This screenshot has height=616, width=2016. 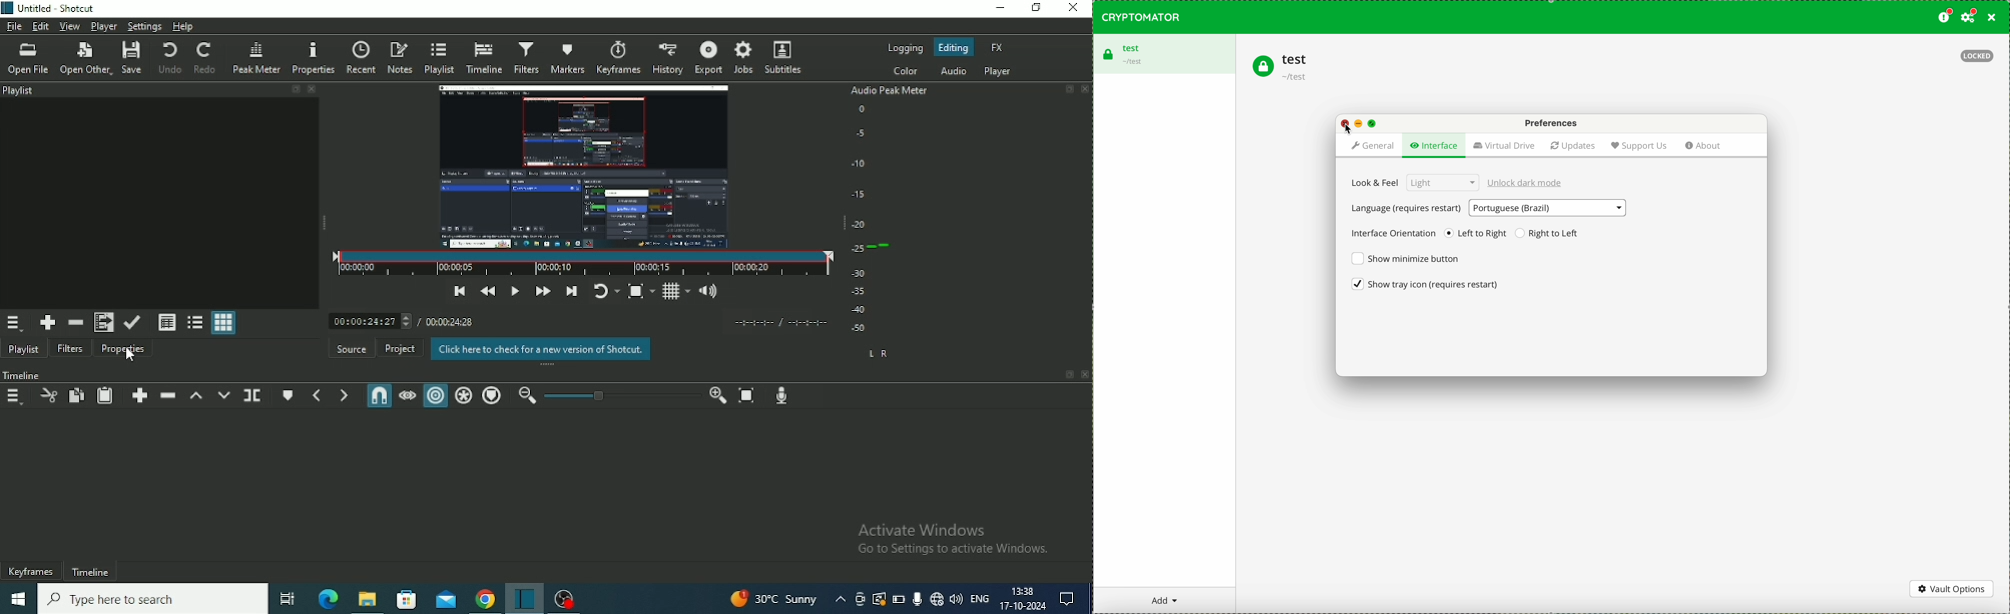 What do you see at coordinates (956, 599) in the screenshot?
I see `Speakers` at bounding box center [956, 599].